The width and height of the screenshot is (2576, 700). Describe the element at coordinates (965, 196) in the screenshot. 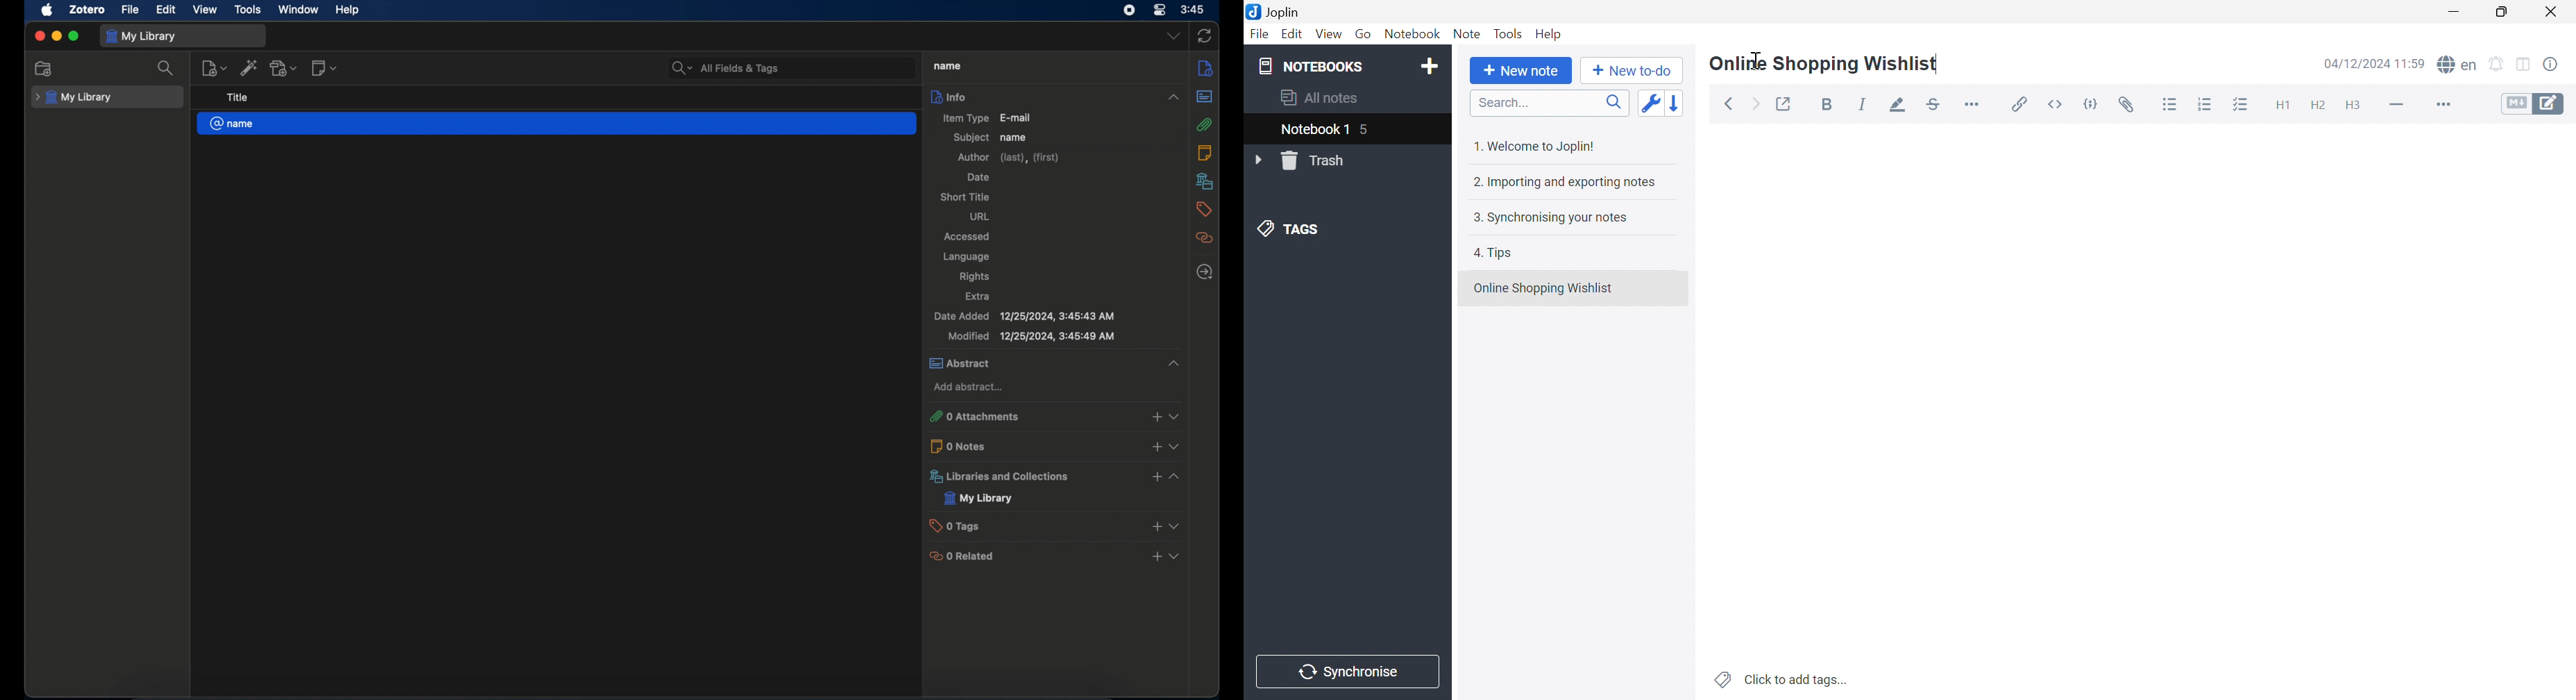

I see `short title` at that location.